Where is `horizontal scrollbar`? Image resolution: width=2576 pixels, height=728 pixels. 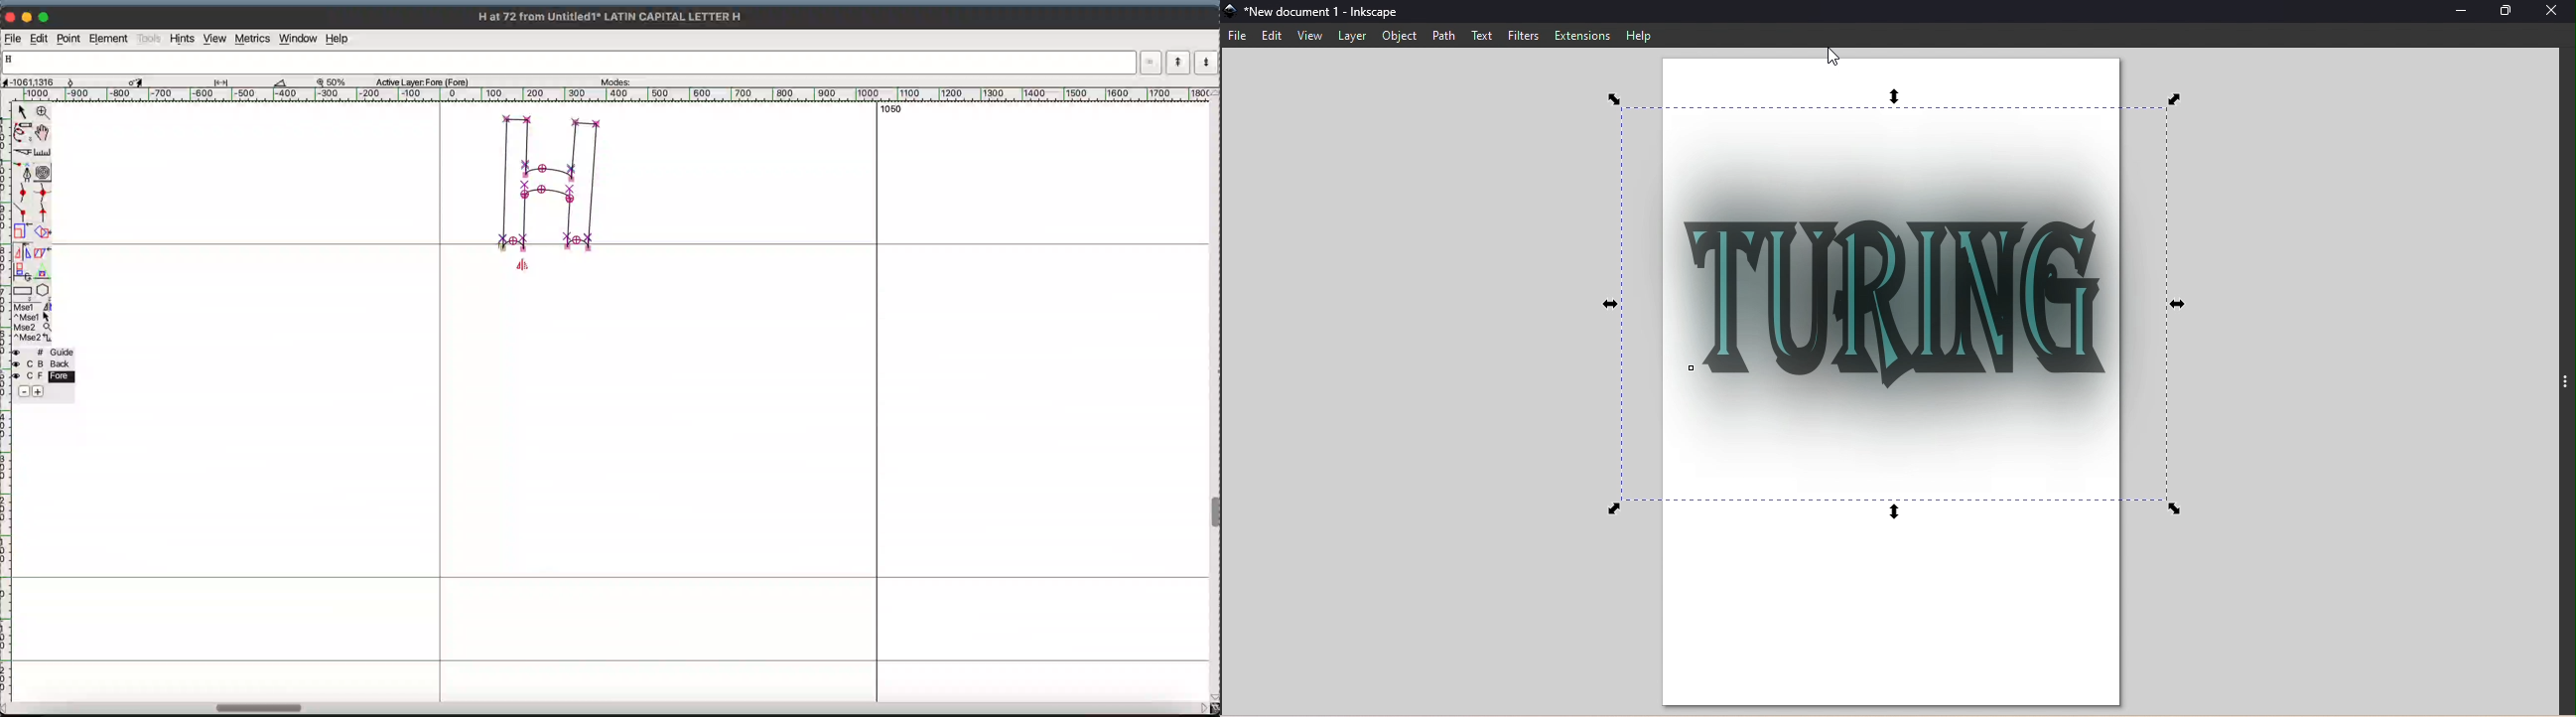 horizontal scrollbar is located at coordinates (606, 708).